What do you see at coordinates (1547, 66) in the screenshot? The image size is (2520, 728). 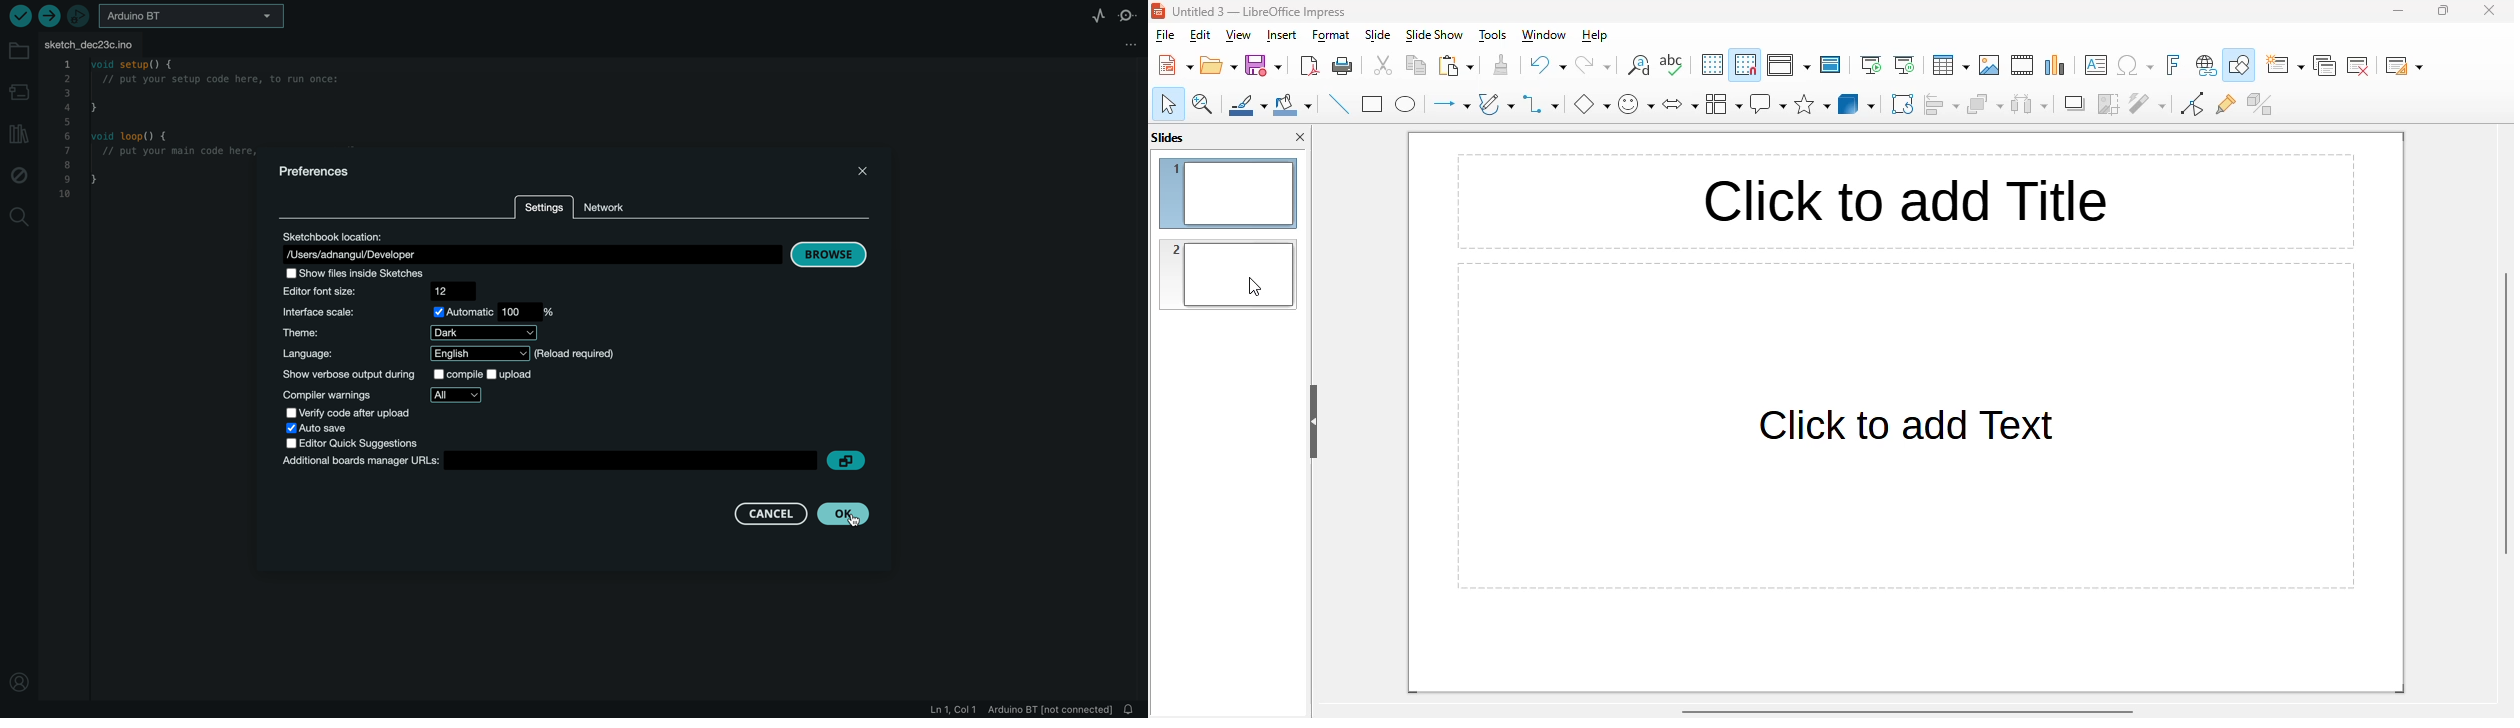 I see `undo` at bounding box center [1547, 66].